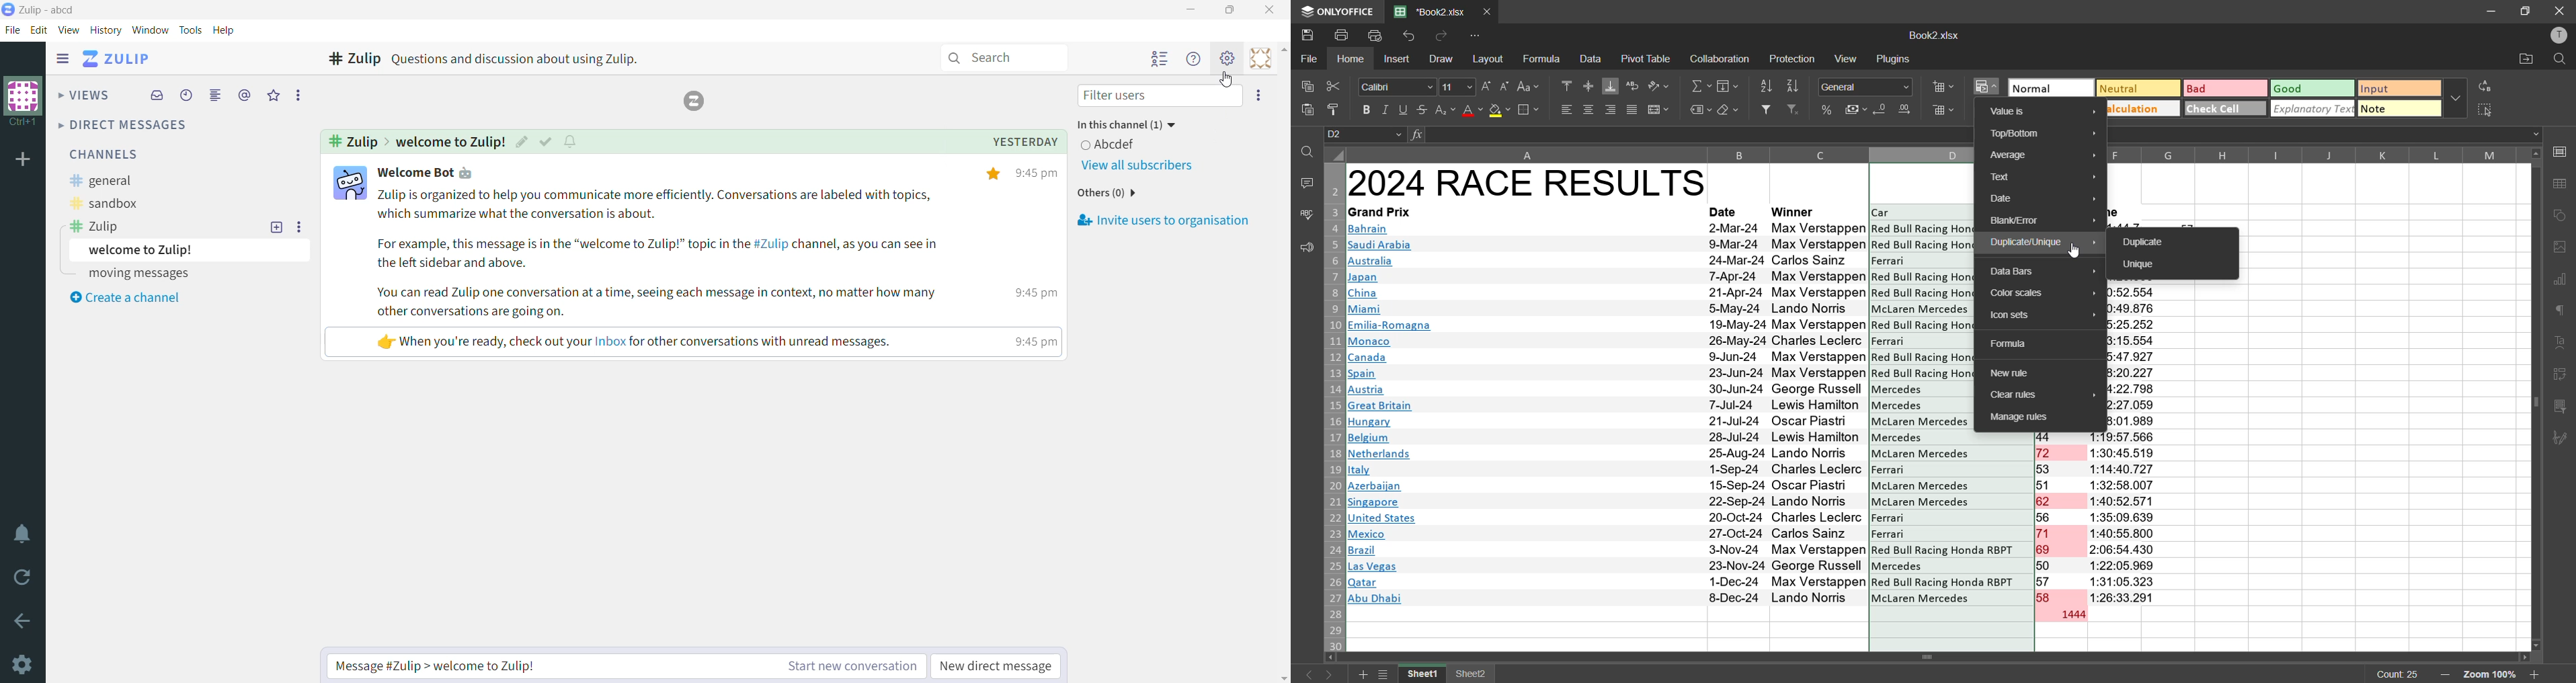  Describe the element at coordinates (1504, 86) in the screenshot. I see `decrement size` at that location.